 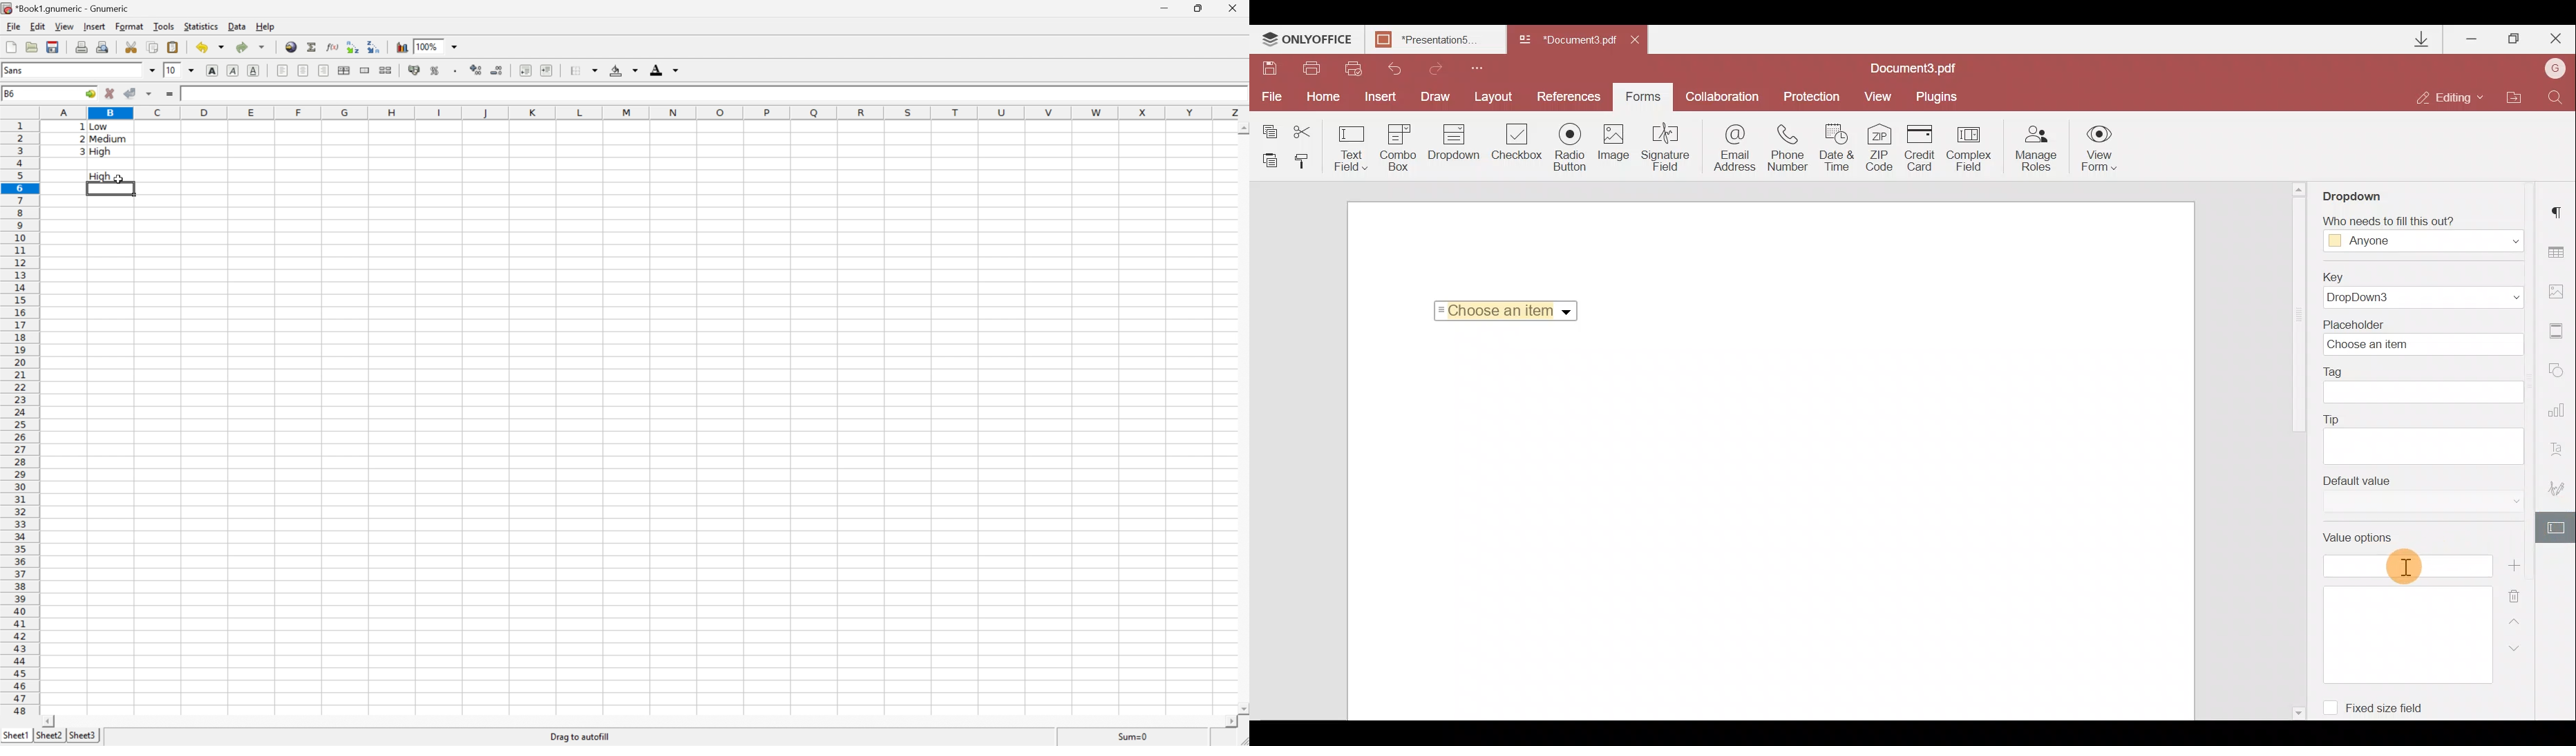 I want to click on Add, so click(x=2513, y=565).